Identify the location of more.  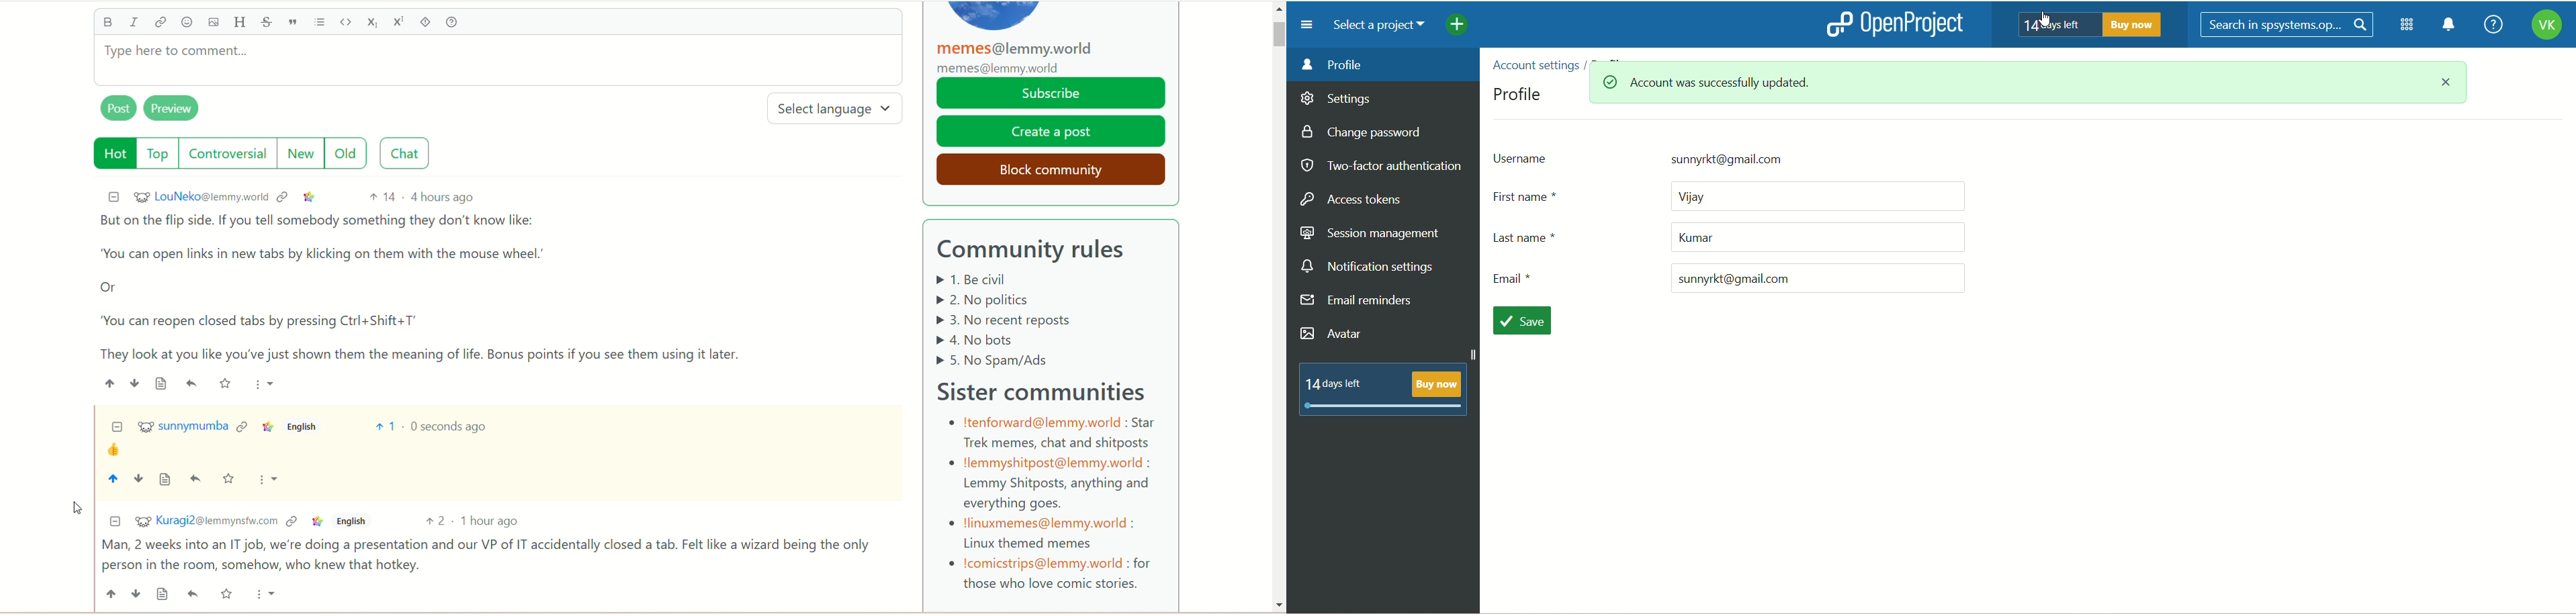
(267, 593).